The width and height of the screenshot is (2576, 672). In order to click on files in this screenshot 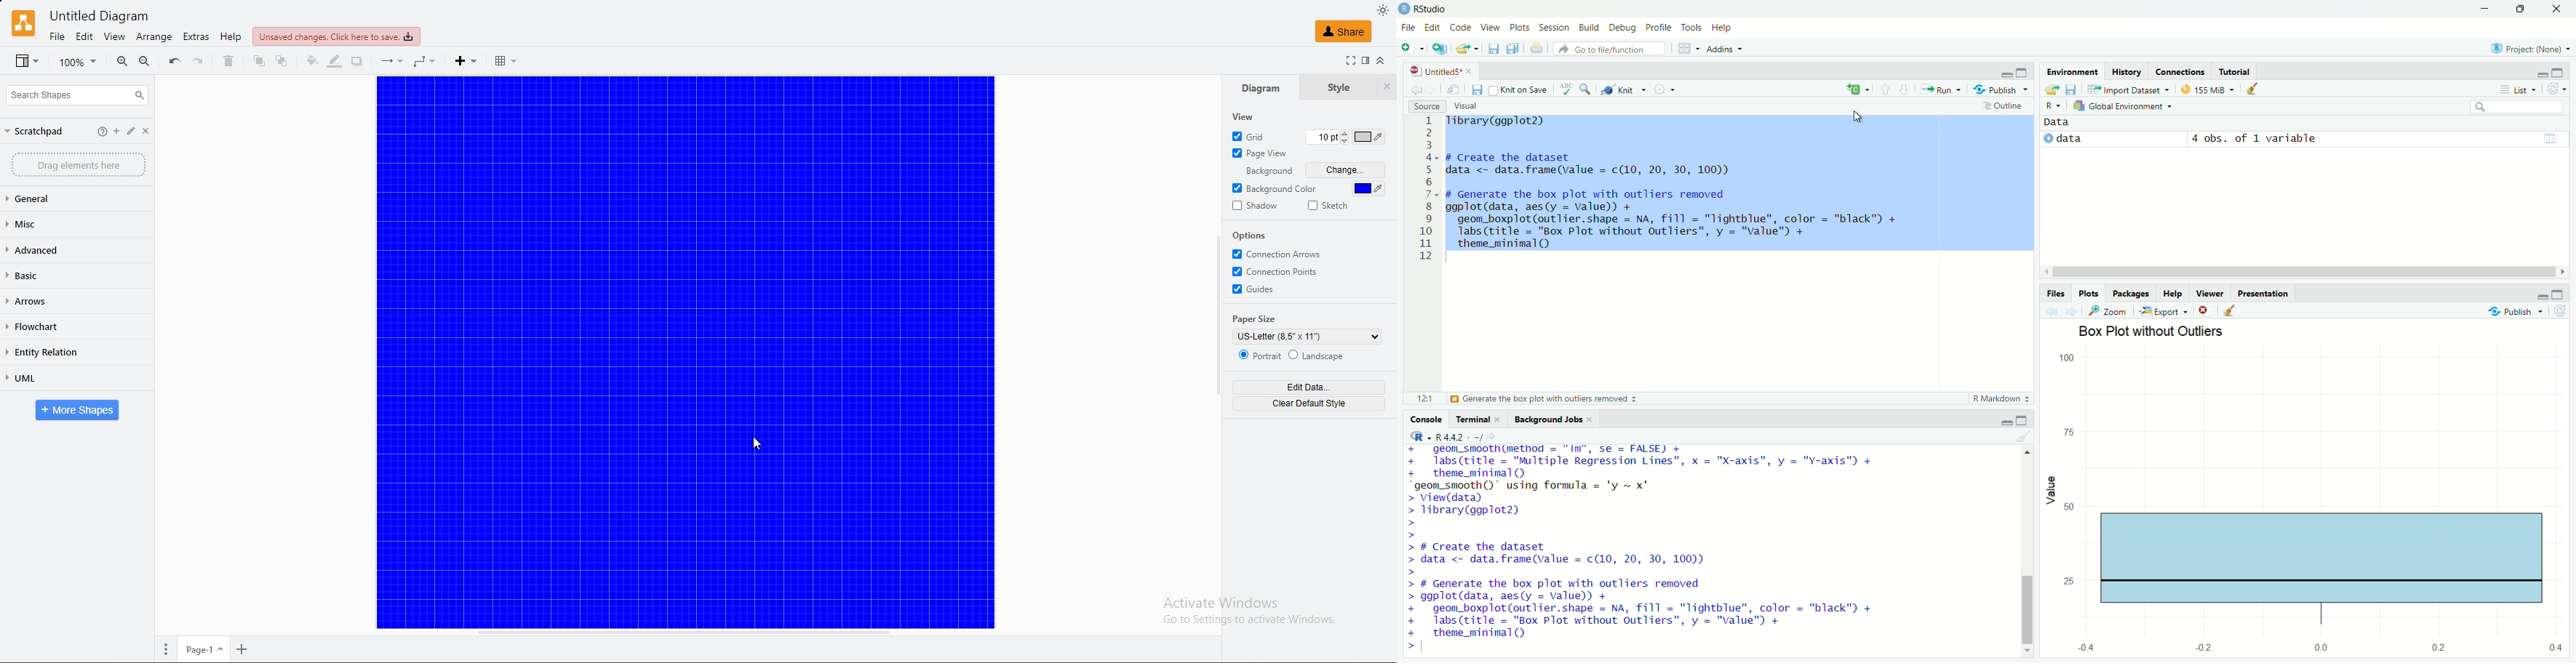, I will do `click(1492, 50)`.